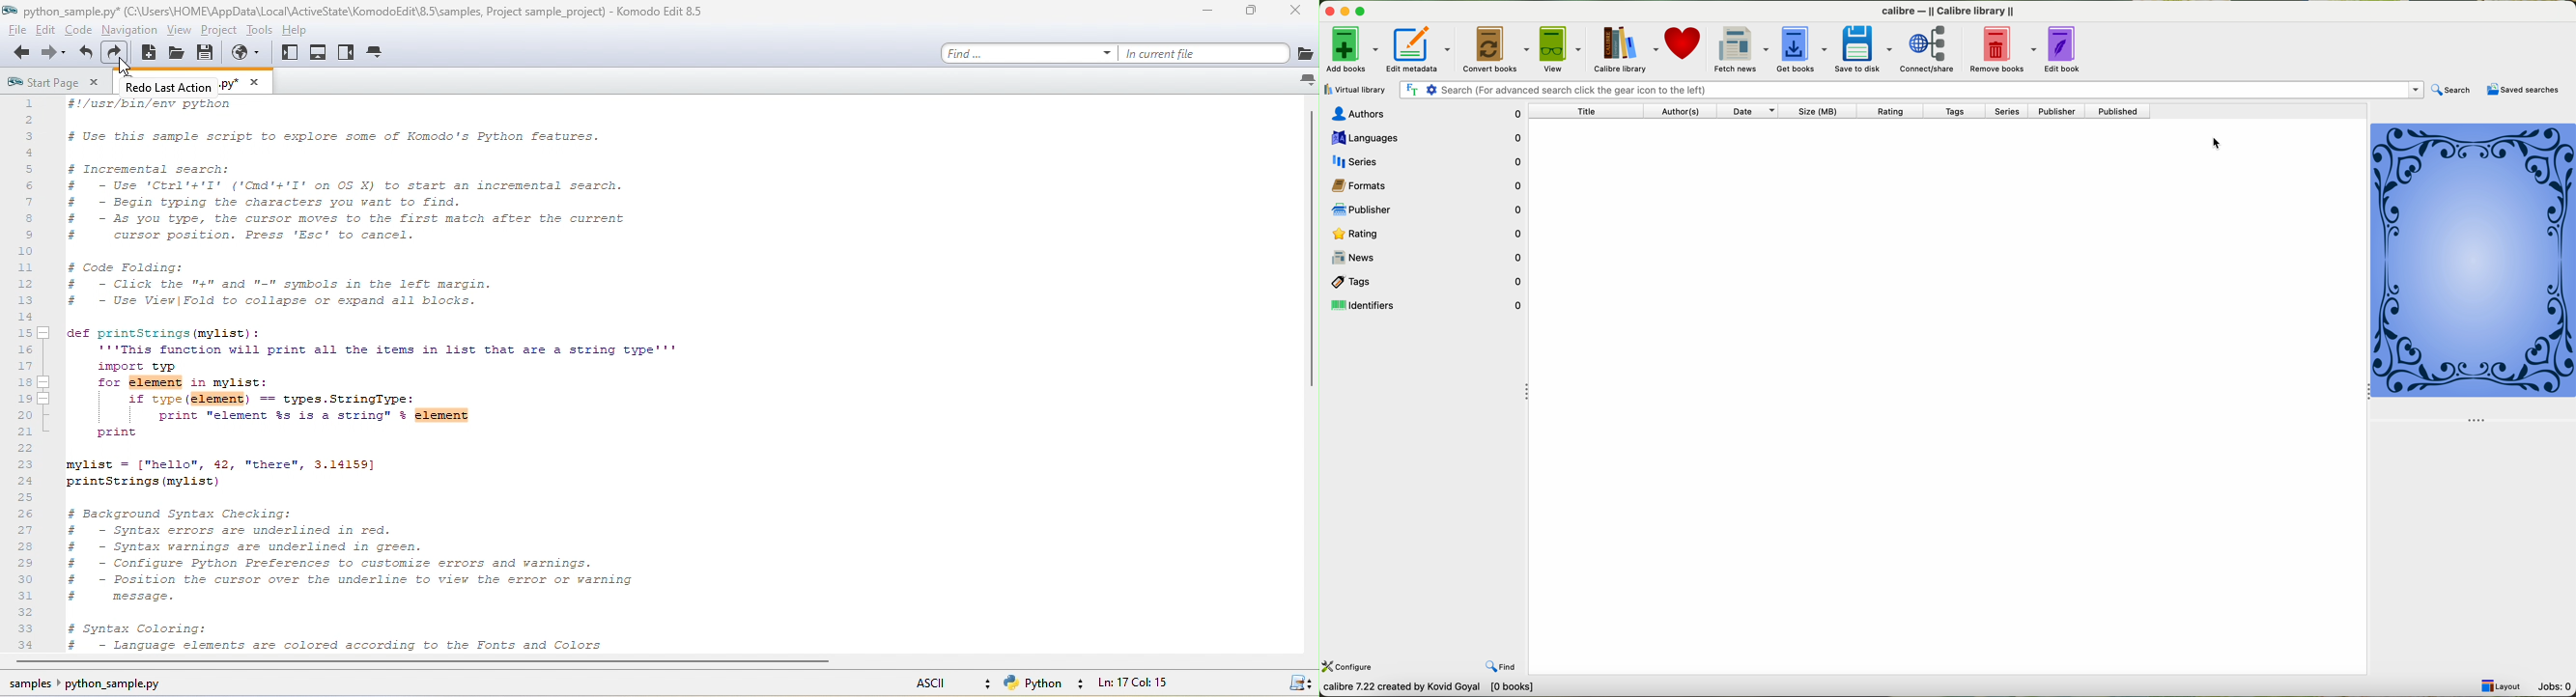 The image size is (2576, 700). I want to click on Find the text, so click(1411, 88).